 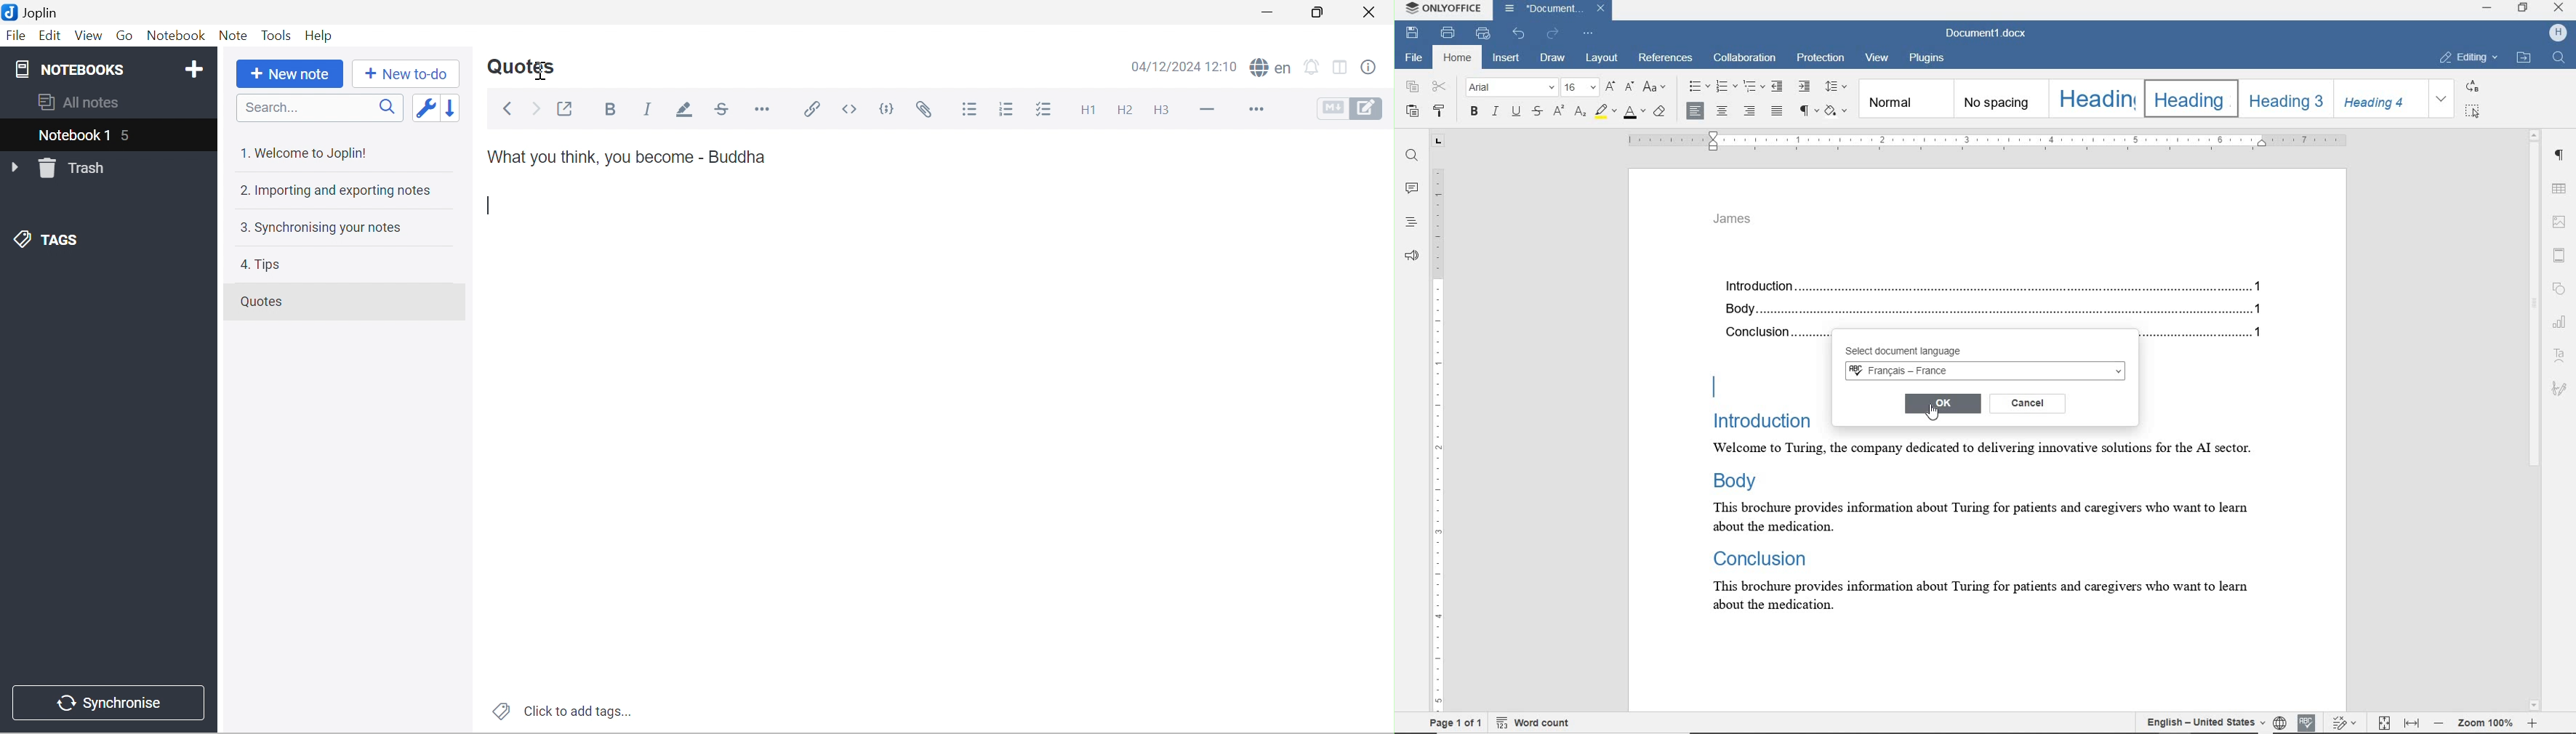 What do you see at coordinates (1269, 12) in the screenshot?
I see `Minimize` at bounding box center [1269, 12].